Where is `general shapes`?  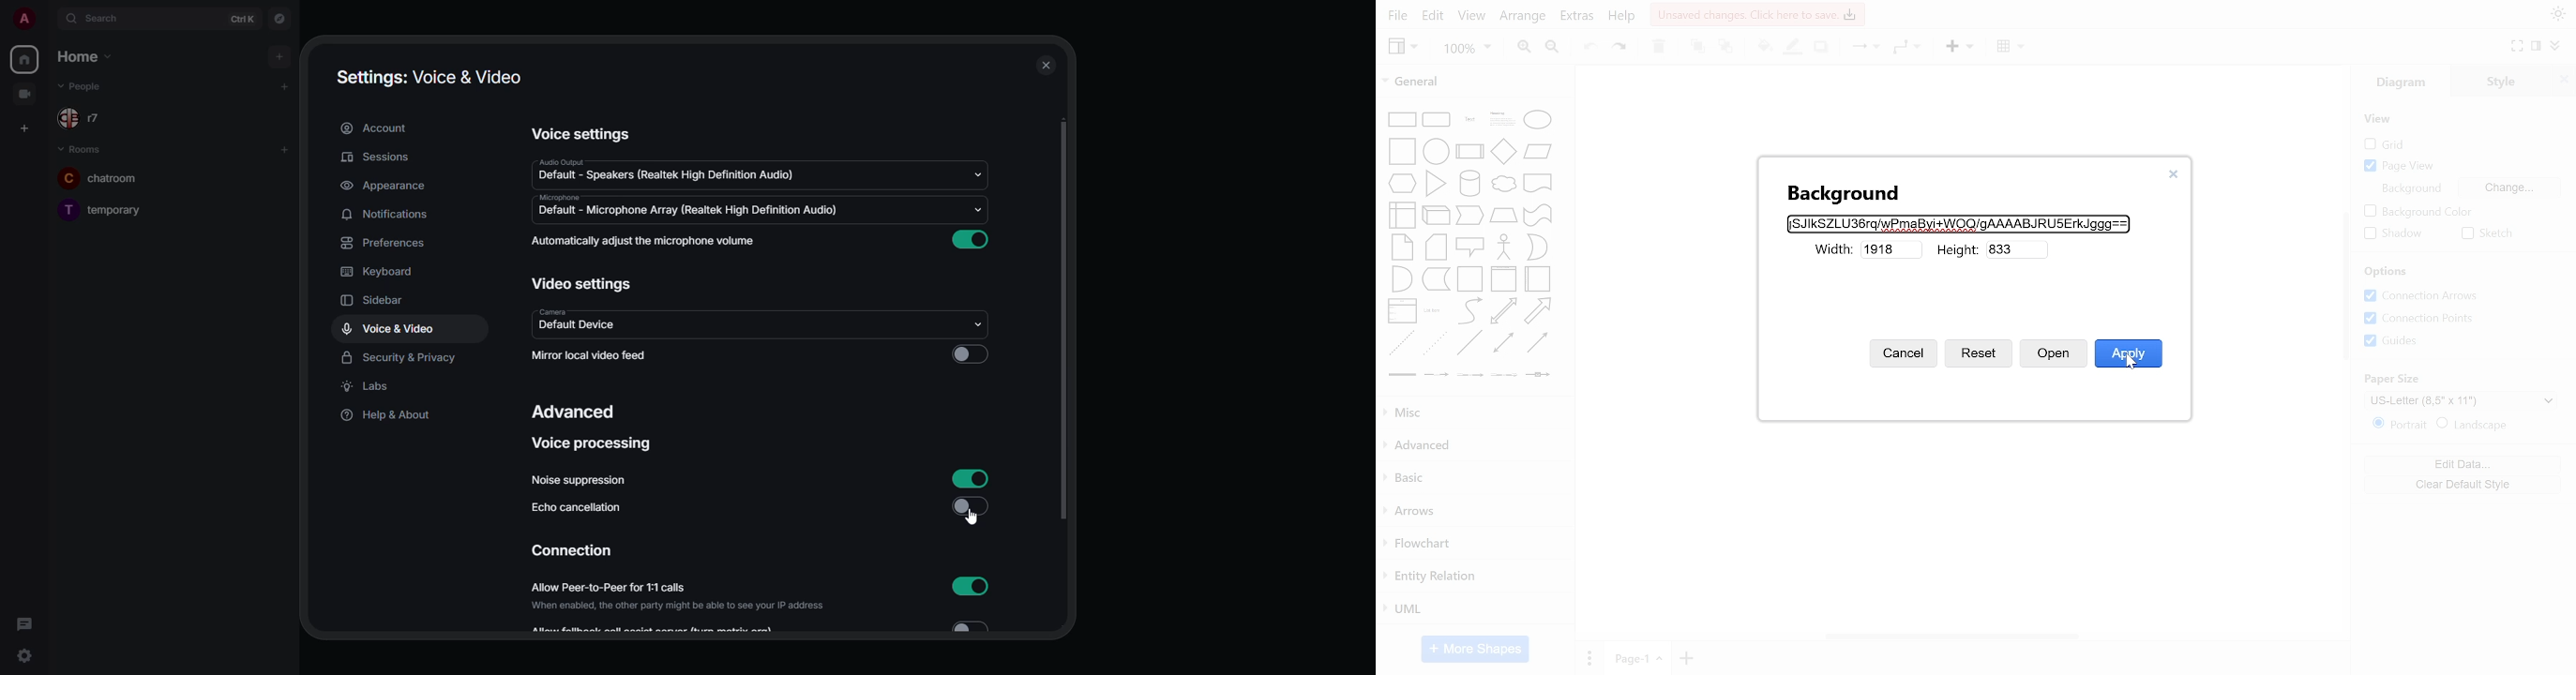 general shapes is located at coordinates (1538, 151).